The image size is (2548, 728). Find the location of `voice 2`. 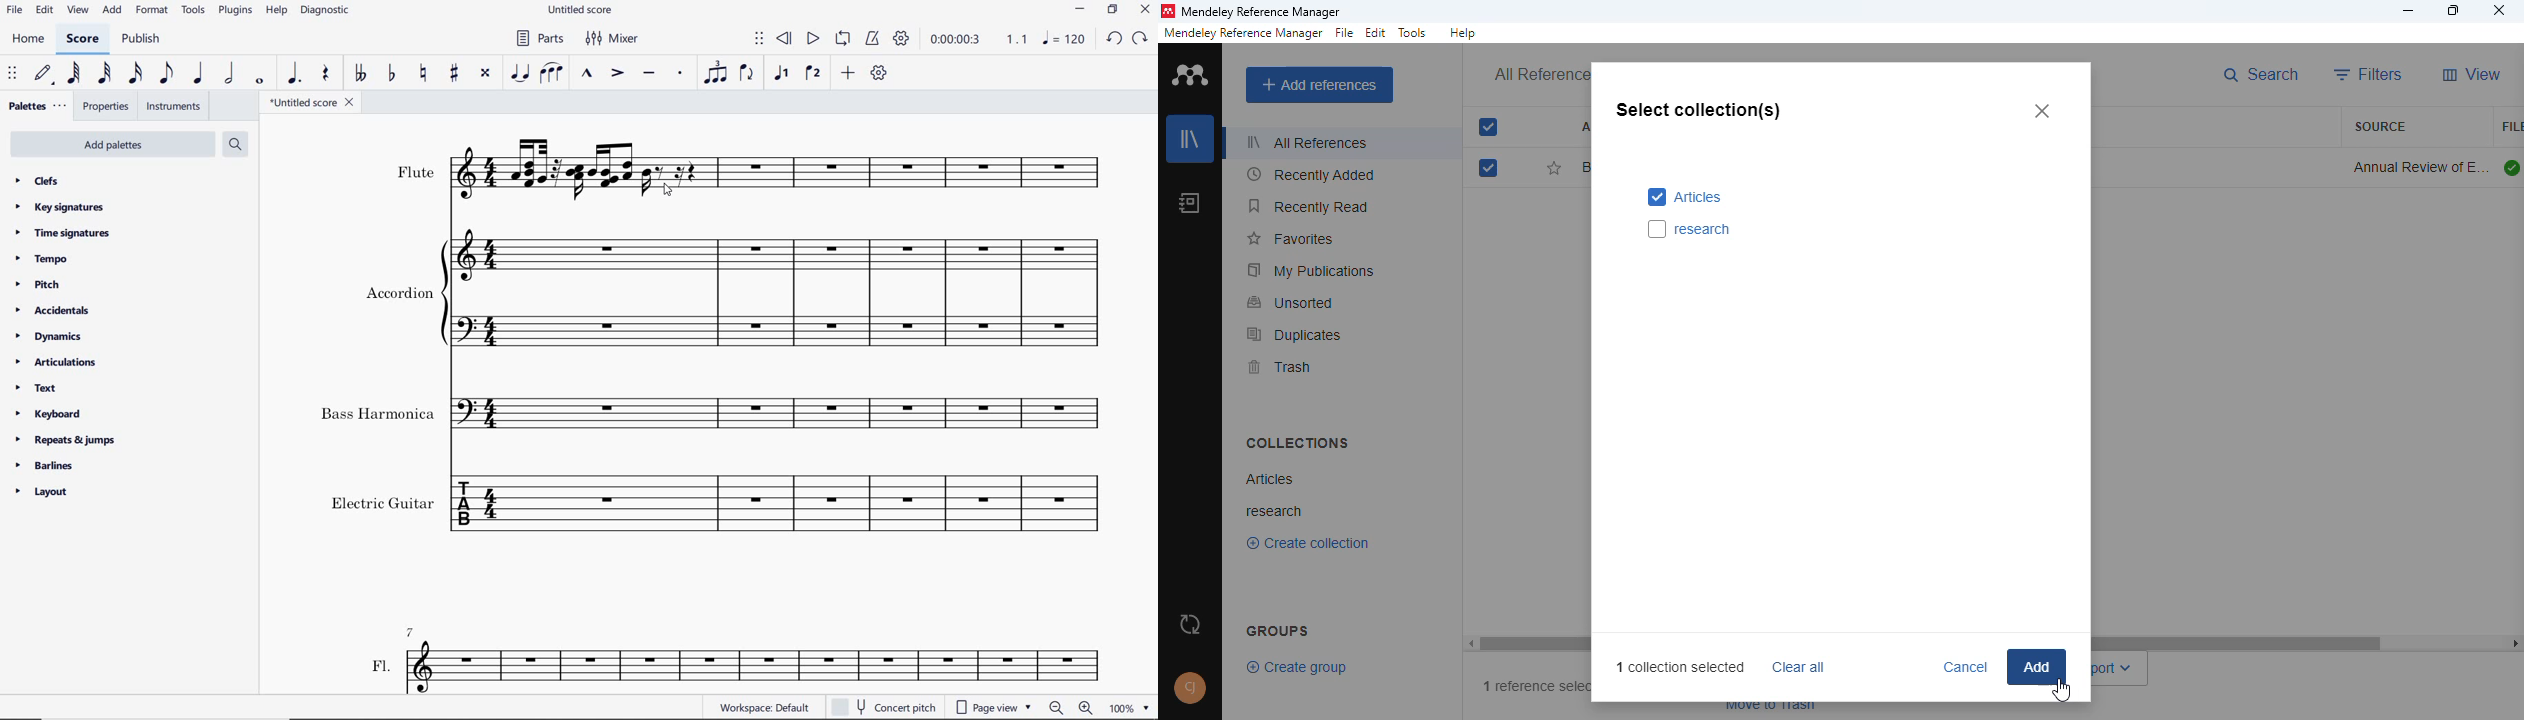

voice 2 is located at coordinates (813, 74).